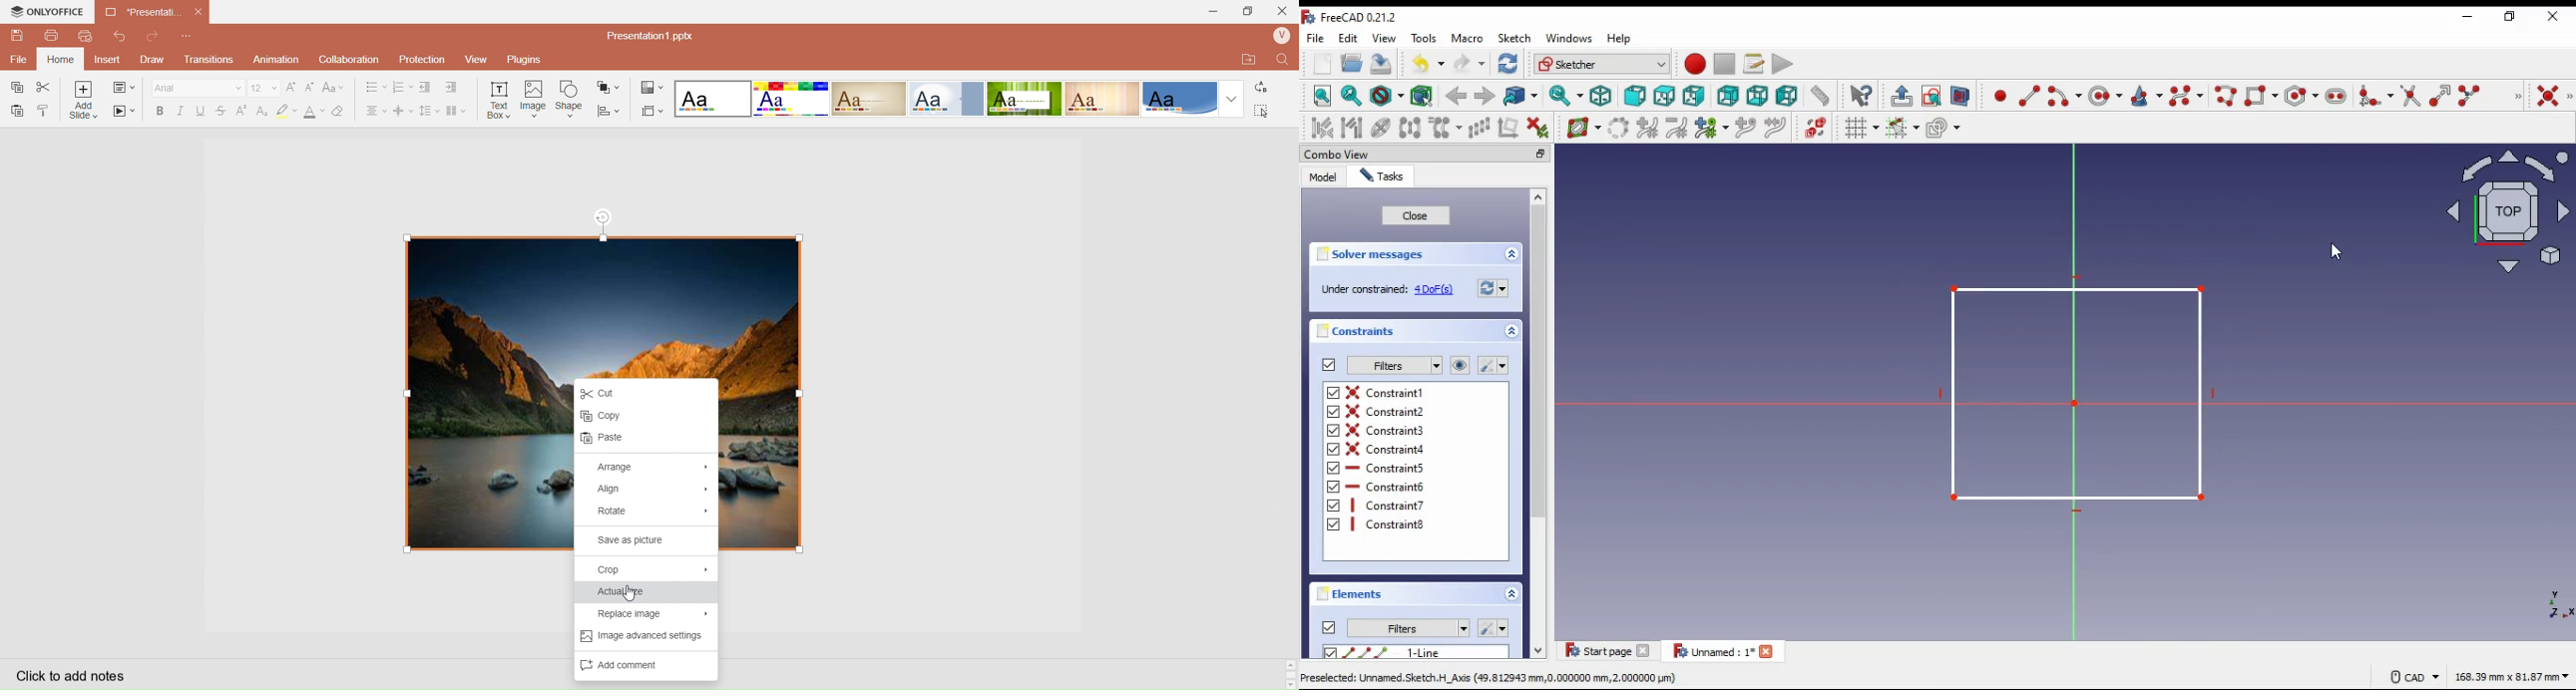  Describe the element at coordinates (86, 37) in the screenshot. I see `QuickPrint` at that location.